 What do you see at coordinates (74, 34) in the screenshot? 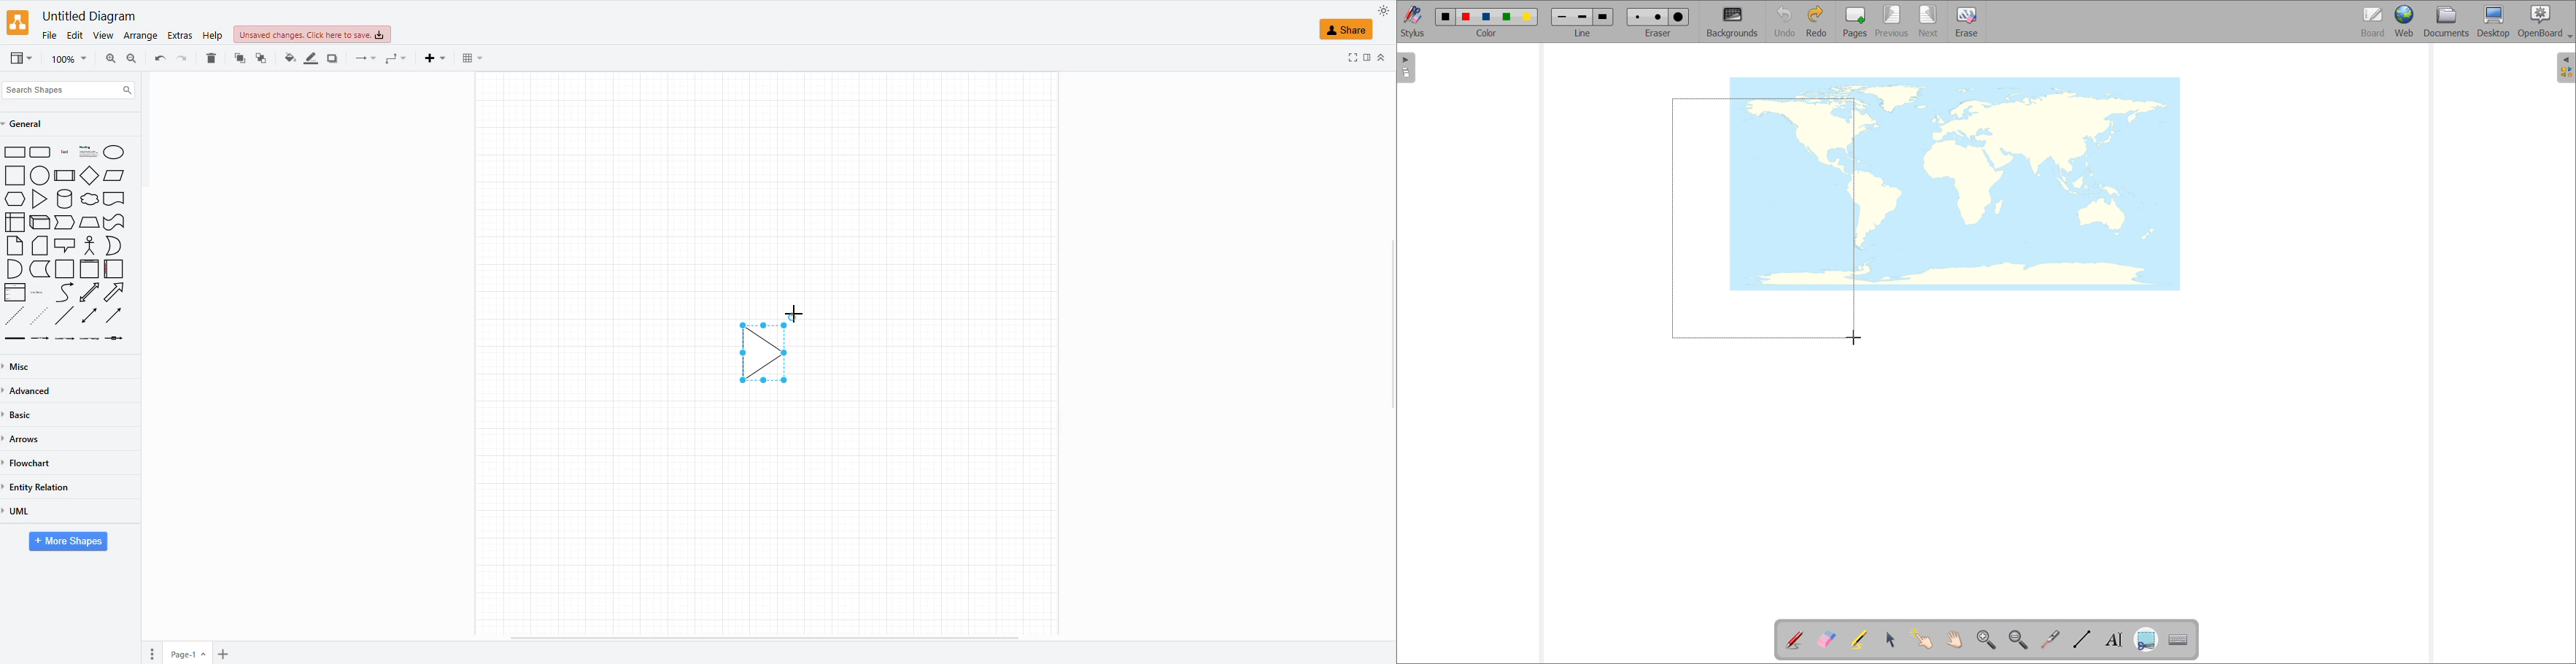
I see `edit` at bounding box center [74, 34].